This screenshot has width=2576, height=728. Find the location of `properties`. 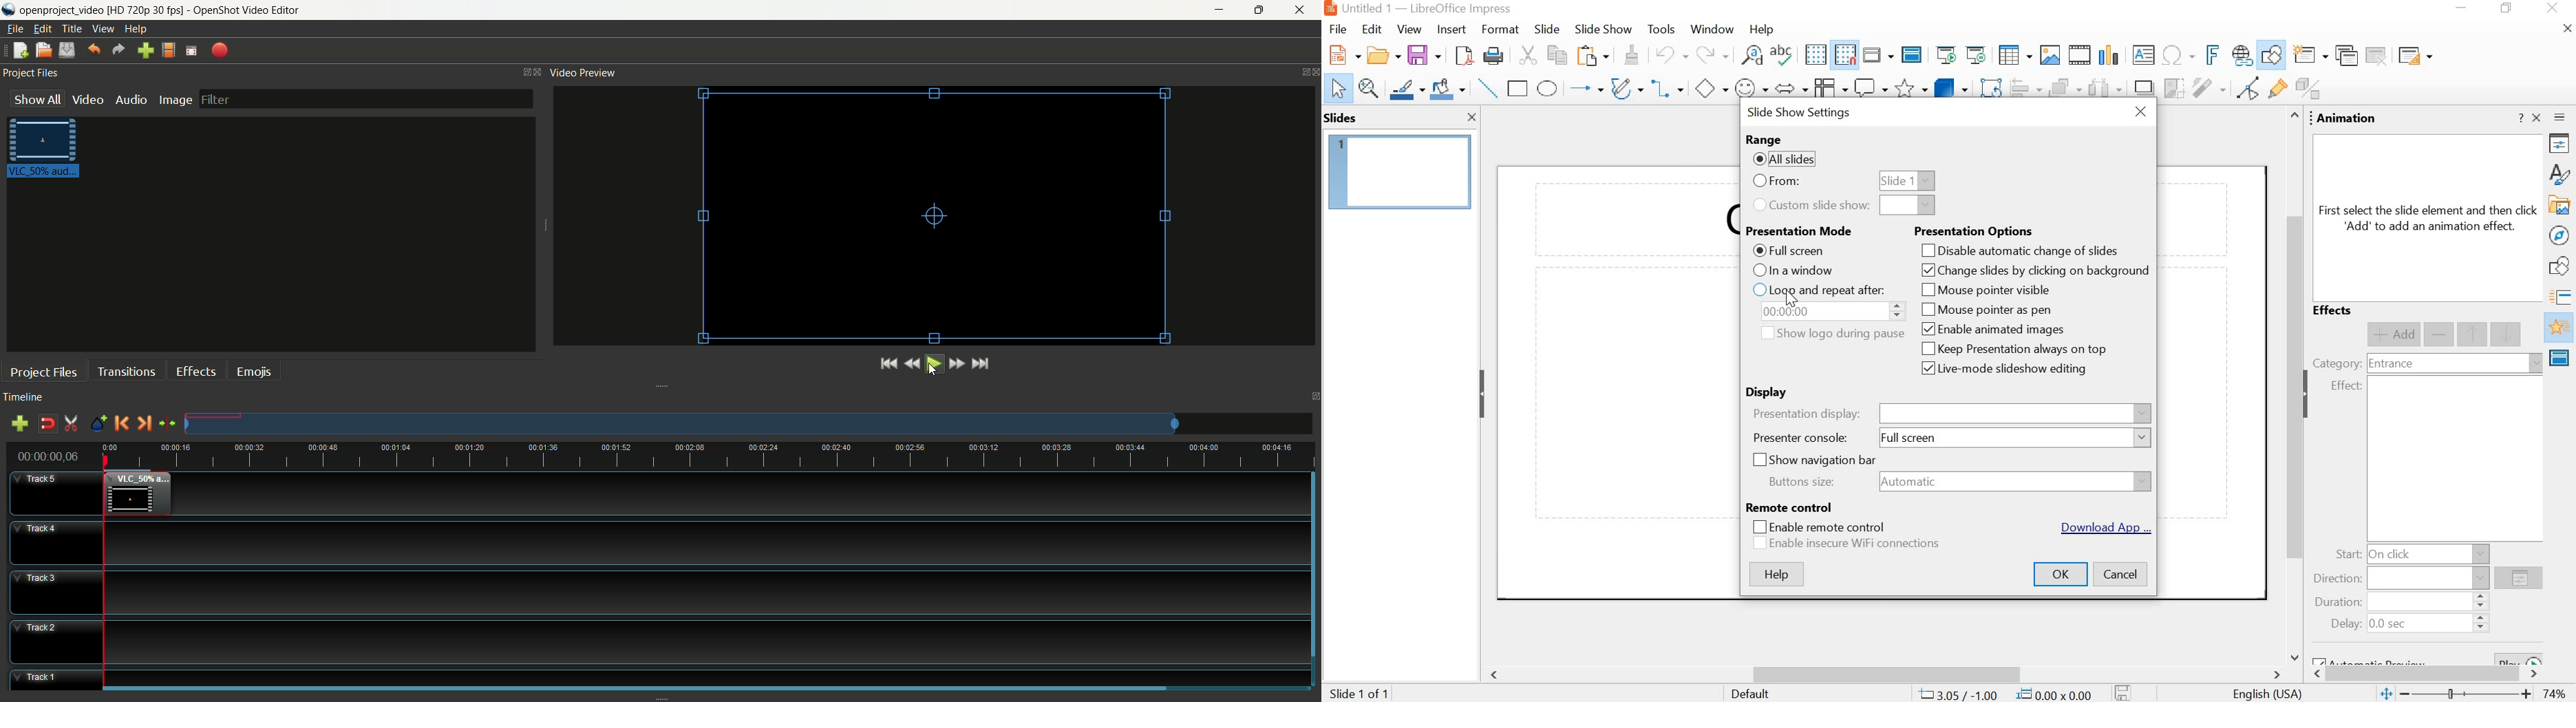

properties is located at coordinates (2562, 146).